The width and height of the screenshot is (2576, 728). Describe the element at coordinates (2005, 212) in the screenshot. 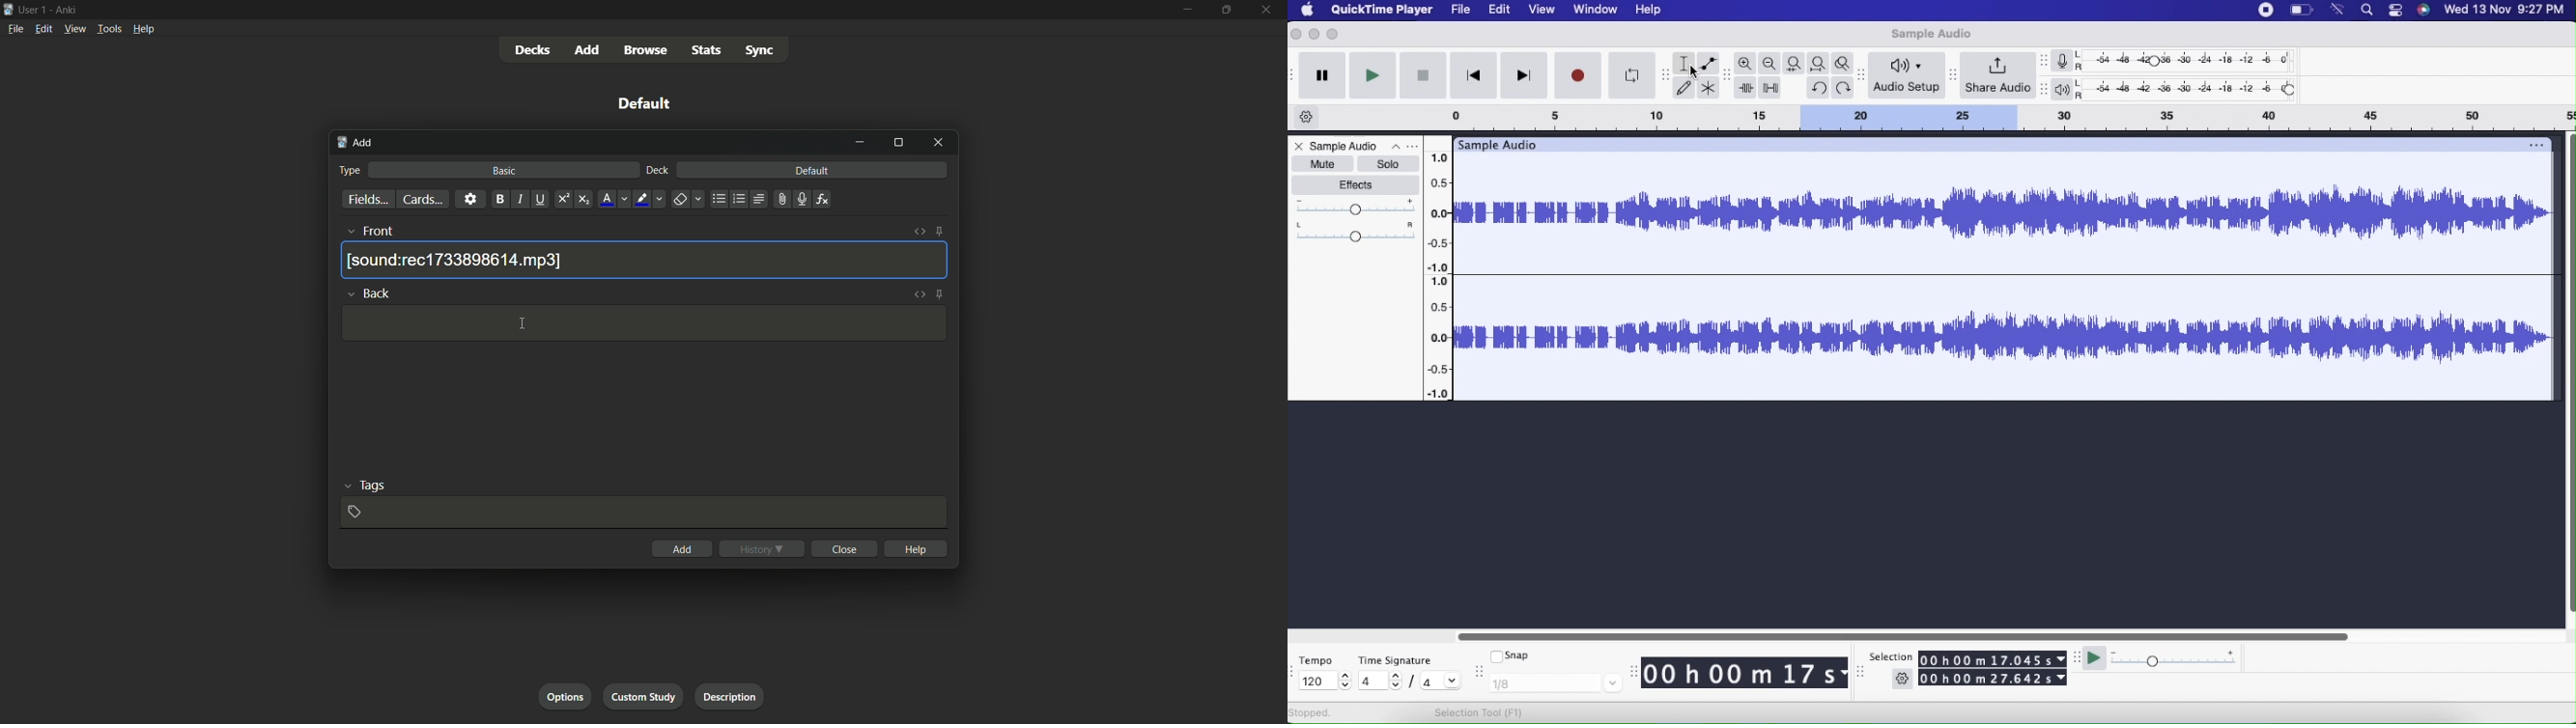

I see `Audio track` at that location.